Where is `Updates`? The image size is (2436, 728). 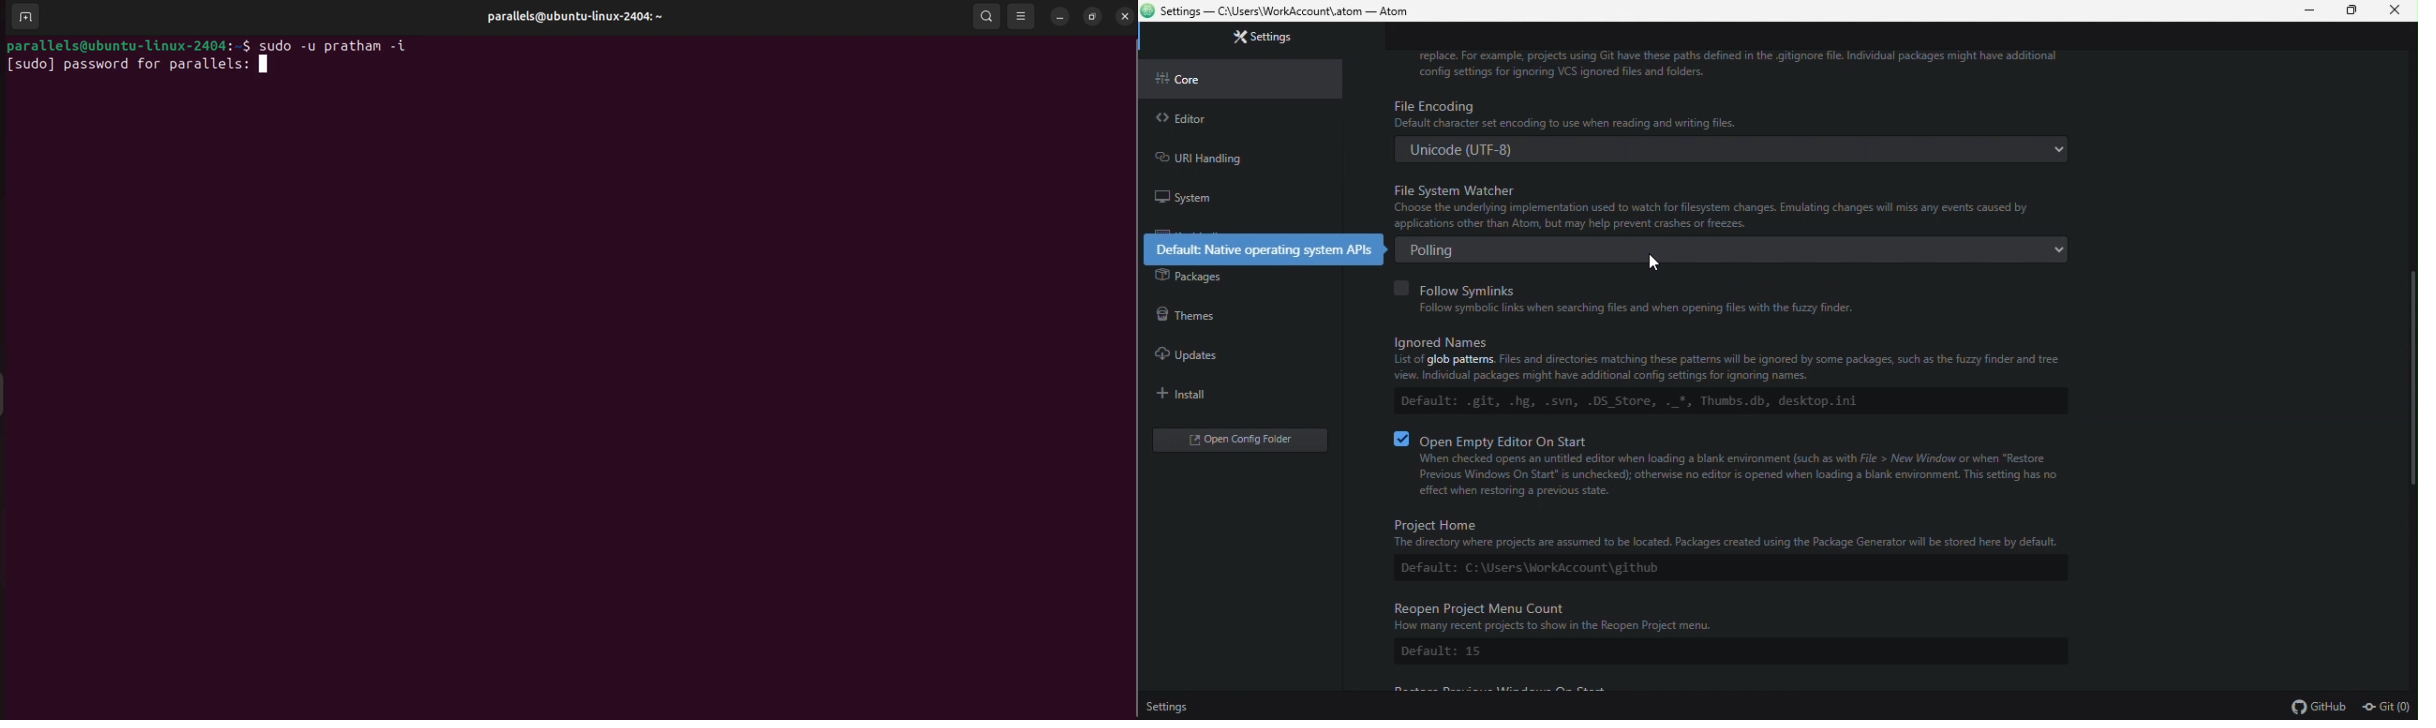
Updates is located at coordinates (1230, 354).